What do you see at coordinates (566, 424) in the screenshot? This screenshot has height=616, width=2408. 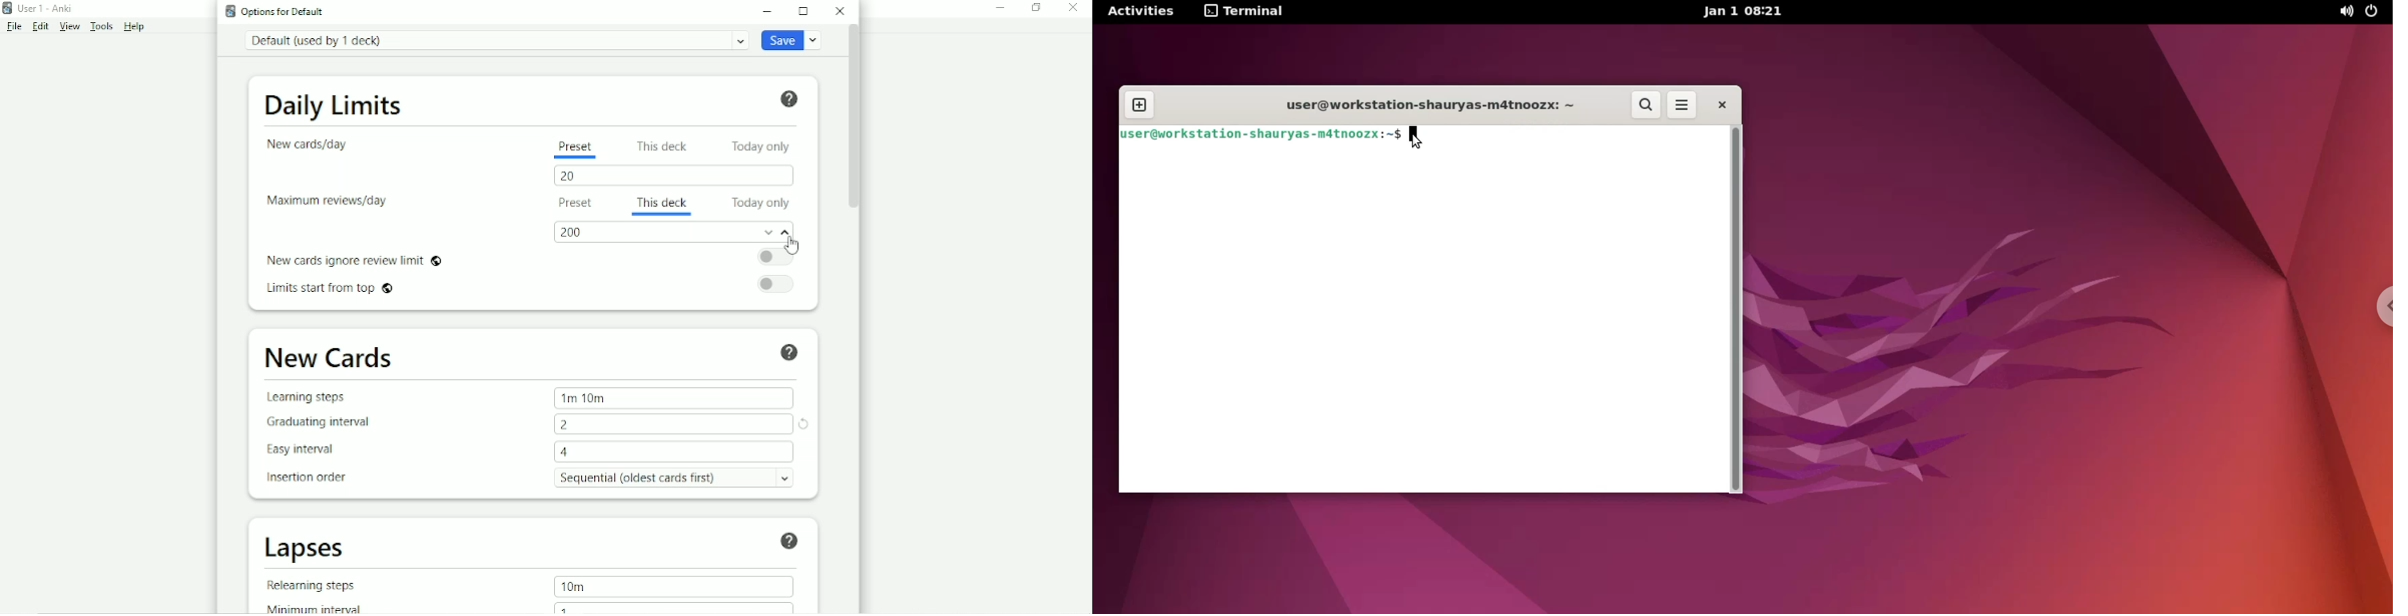 I see `2` at bounding box center [566, 424].